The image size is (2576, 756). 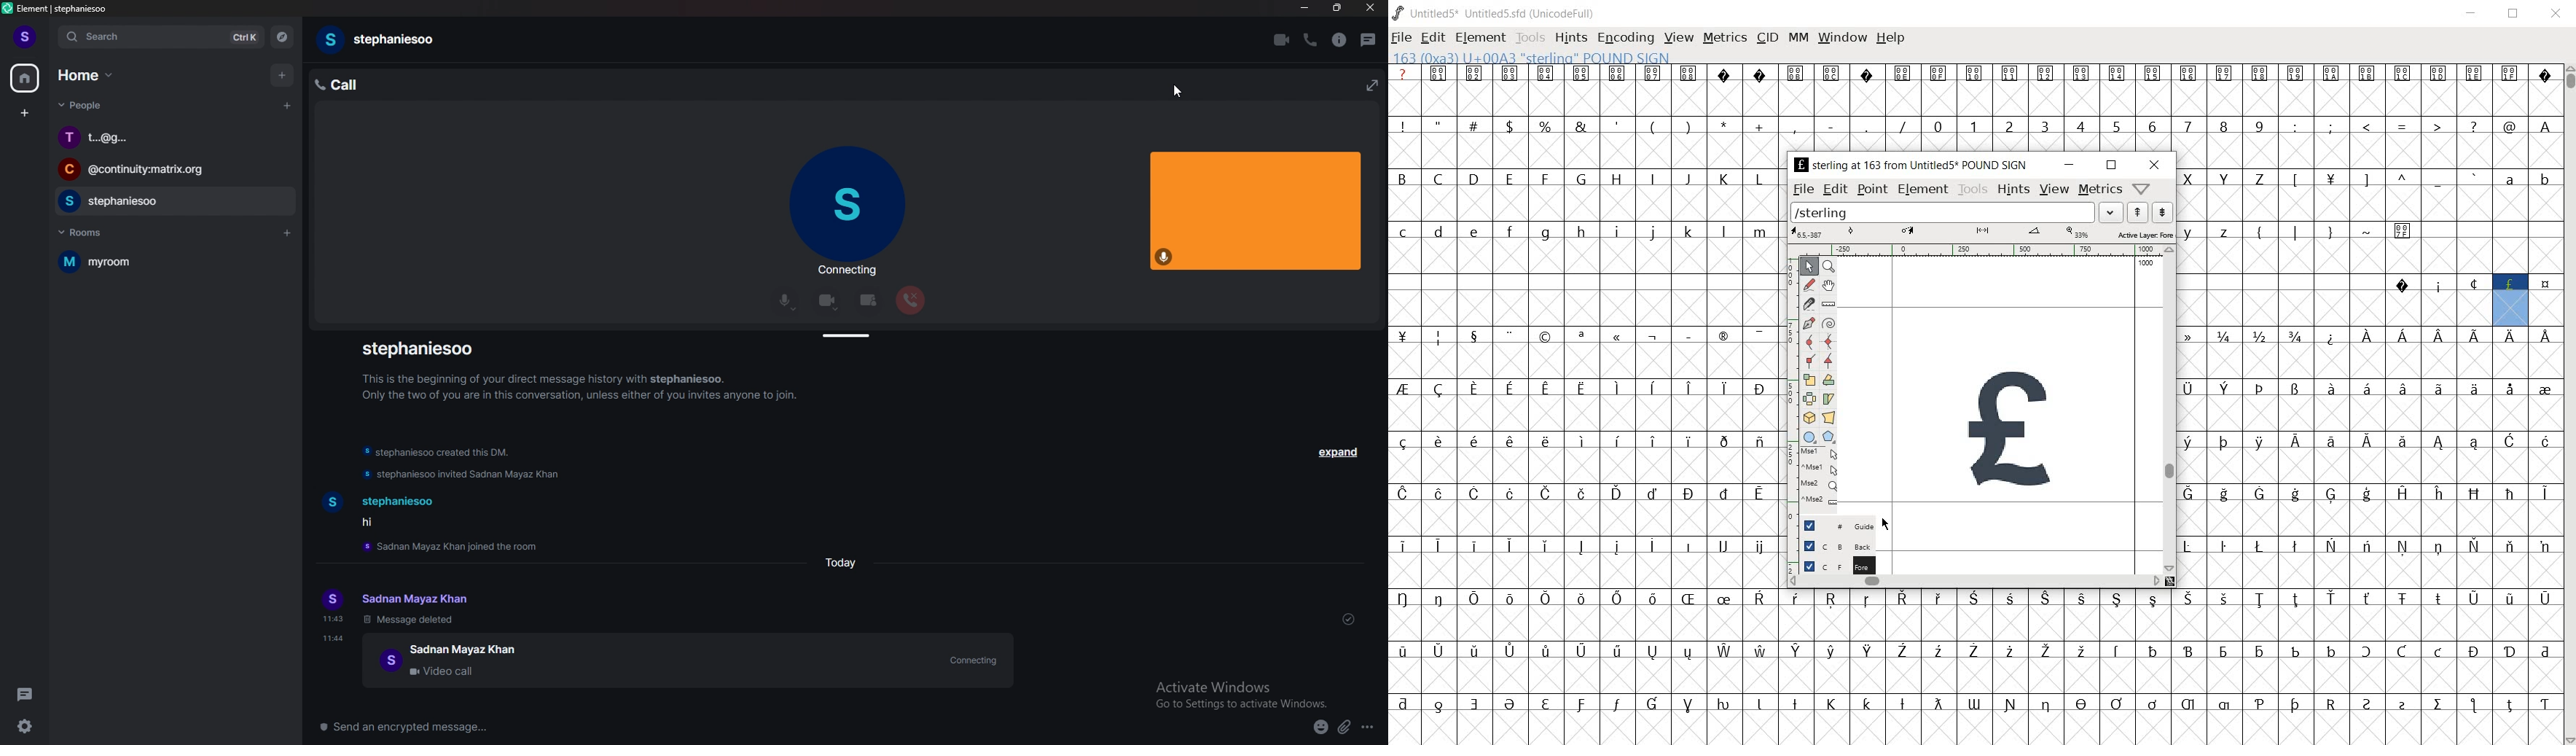 I want to click on resize, so click(x=1339, y=8).